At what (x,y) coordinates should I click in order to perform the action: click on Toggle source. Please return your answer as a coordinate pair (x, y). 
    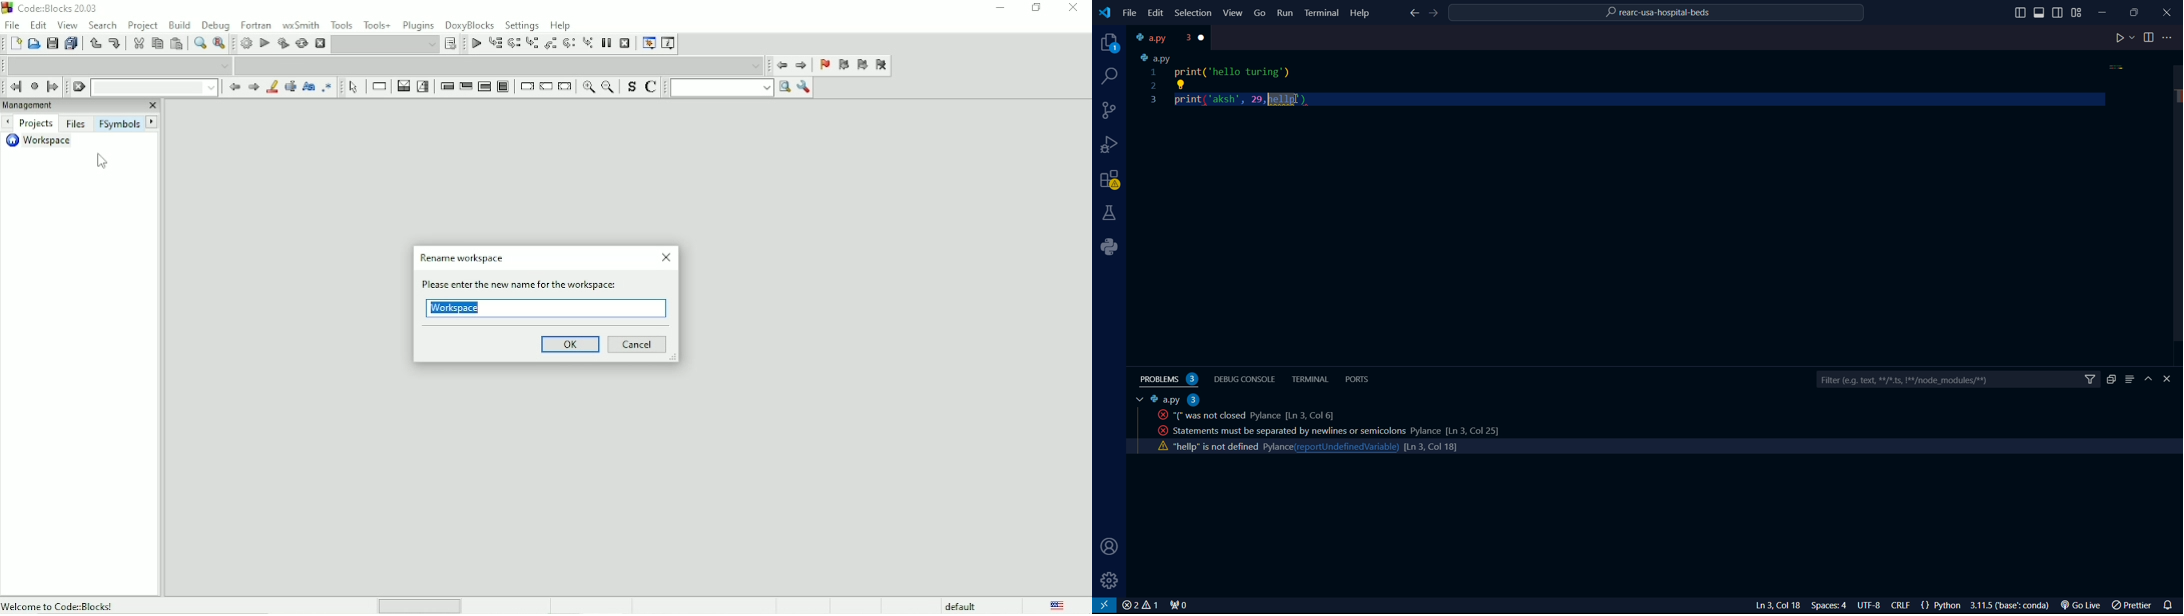
    Looking at the image, I should click on (631, 88).